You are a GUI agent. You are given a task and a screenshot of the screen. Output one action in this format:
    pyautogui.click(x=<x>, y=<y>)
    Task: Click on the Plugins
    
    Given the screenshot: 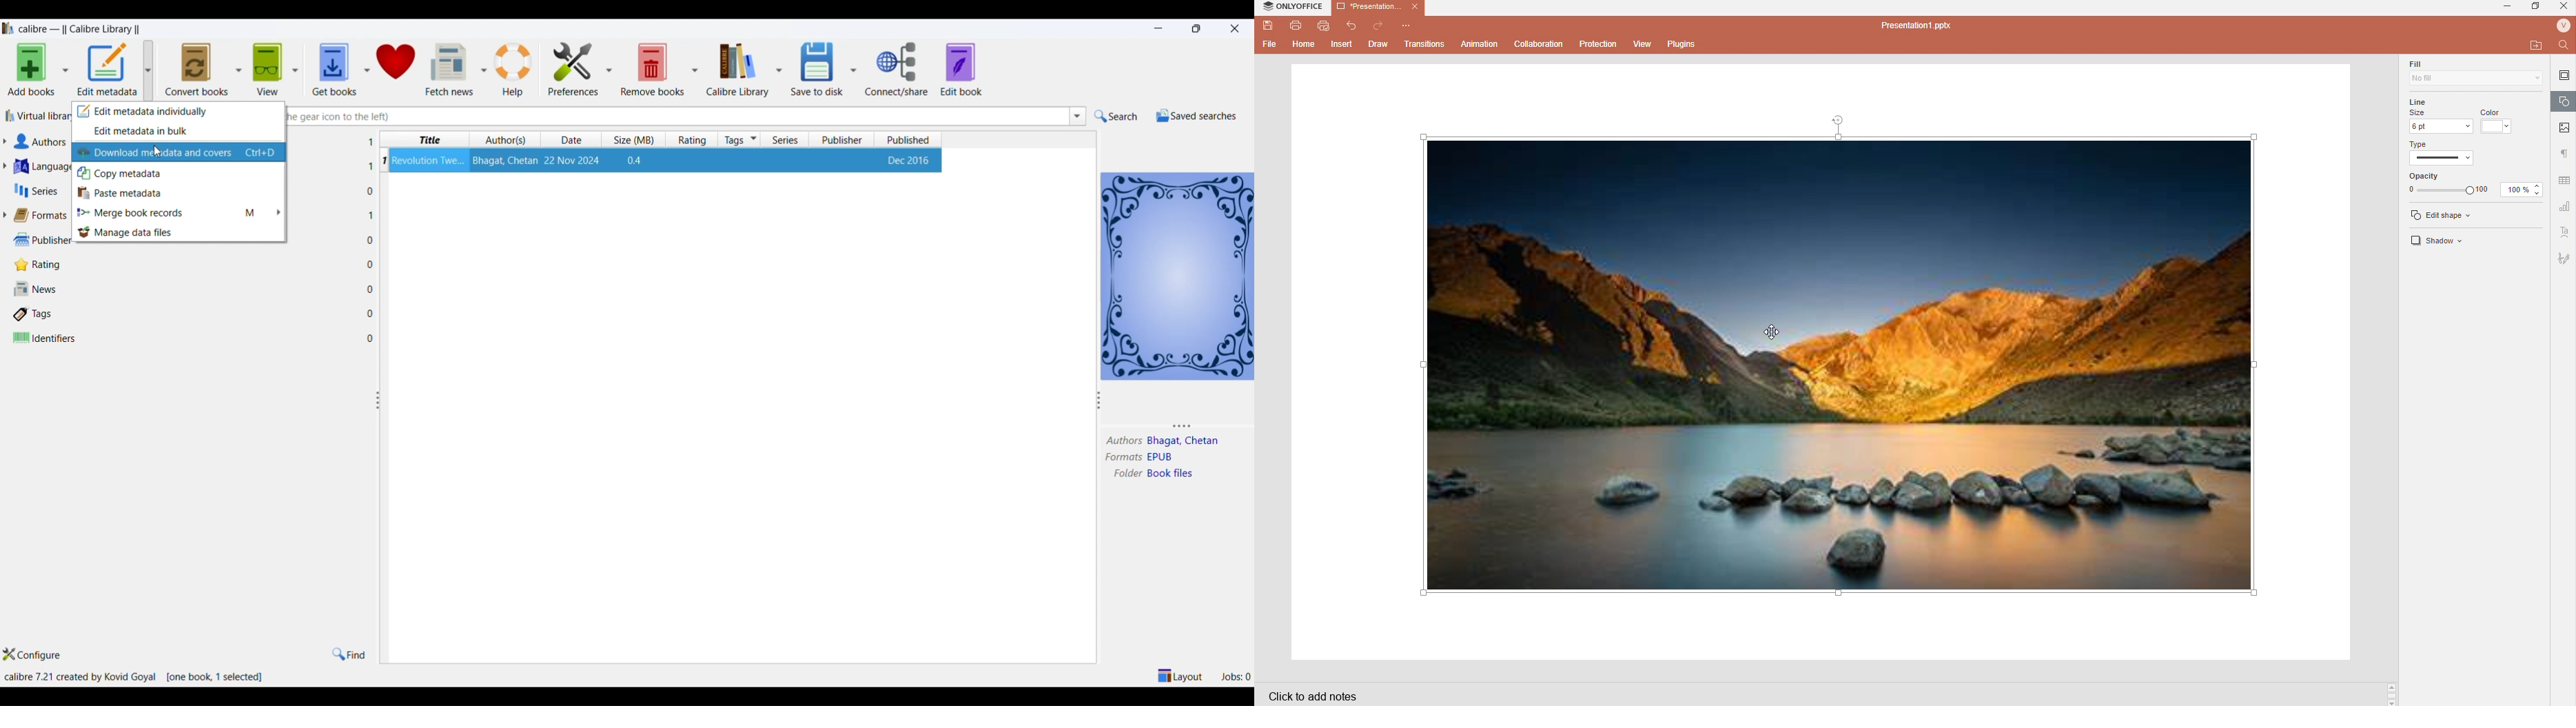 What is the action you would take?
    pyautogui.click(x=1681, y=44)
    